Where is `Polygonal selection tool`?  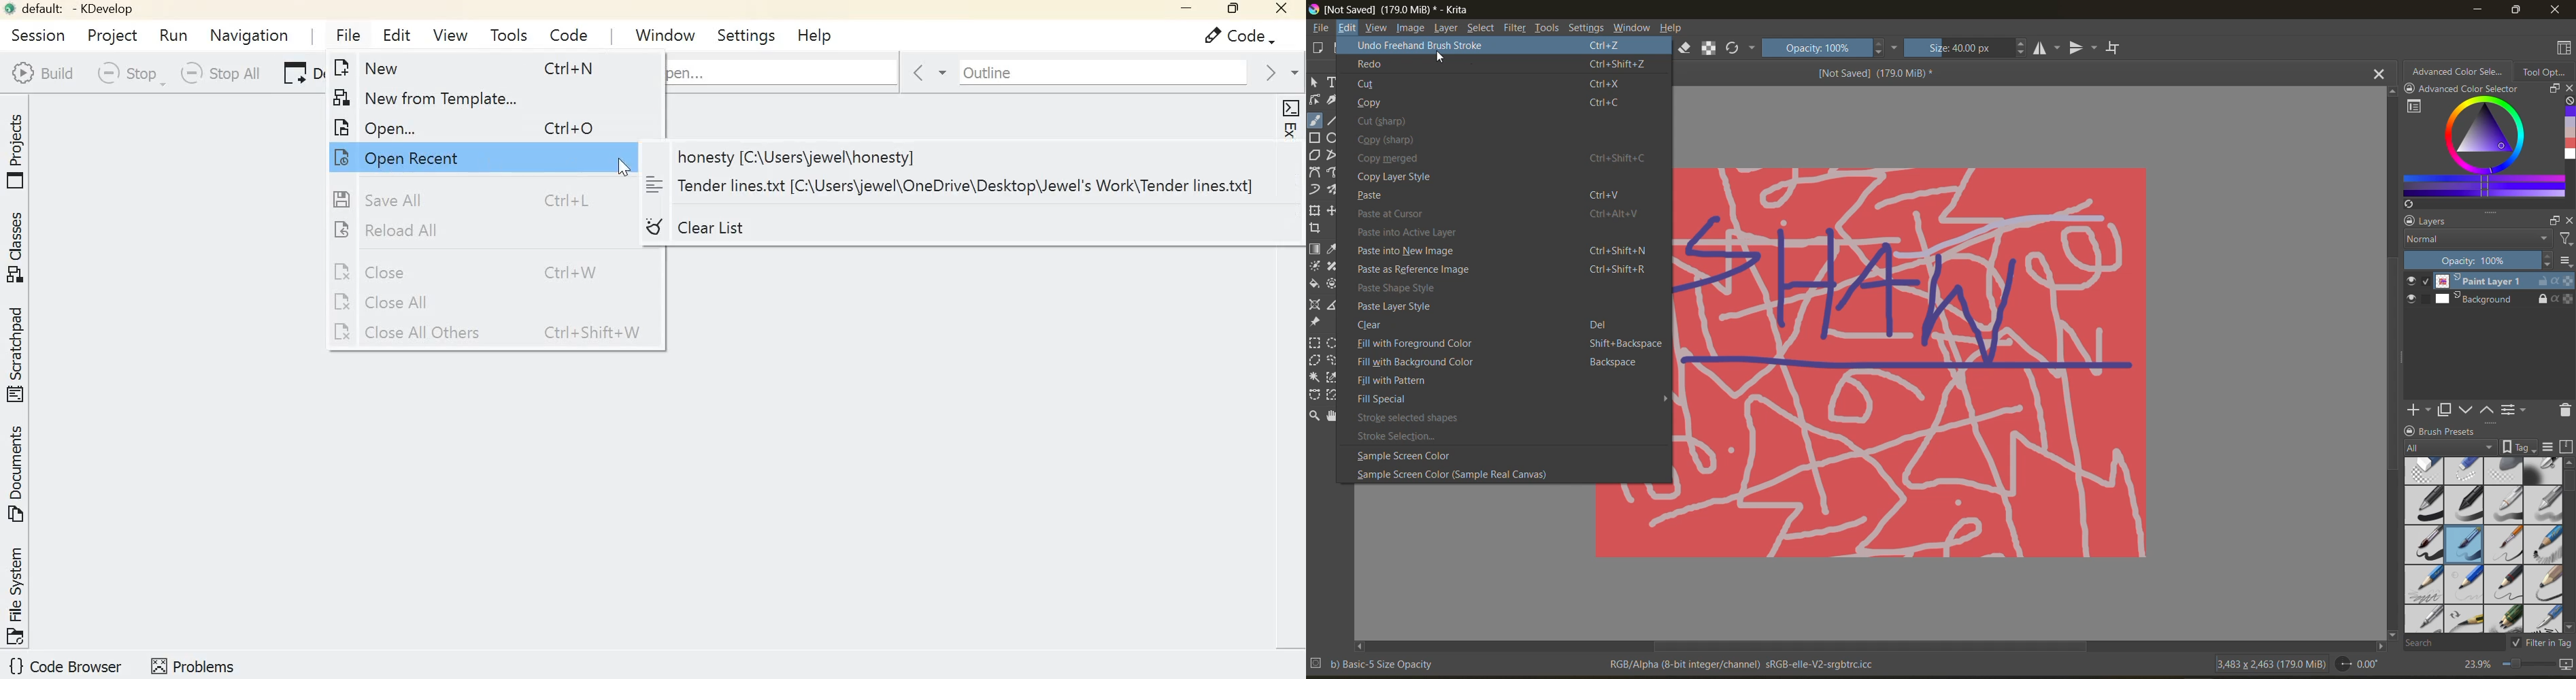
Polygonal selection tool is located at coordinates (1316, 359).